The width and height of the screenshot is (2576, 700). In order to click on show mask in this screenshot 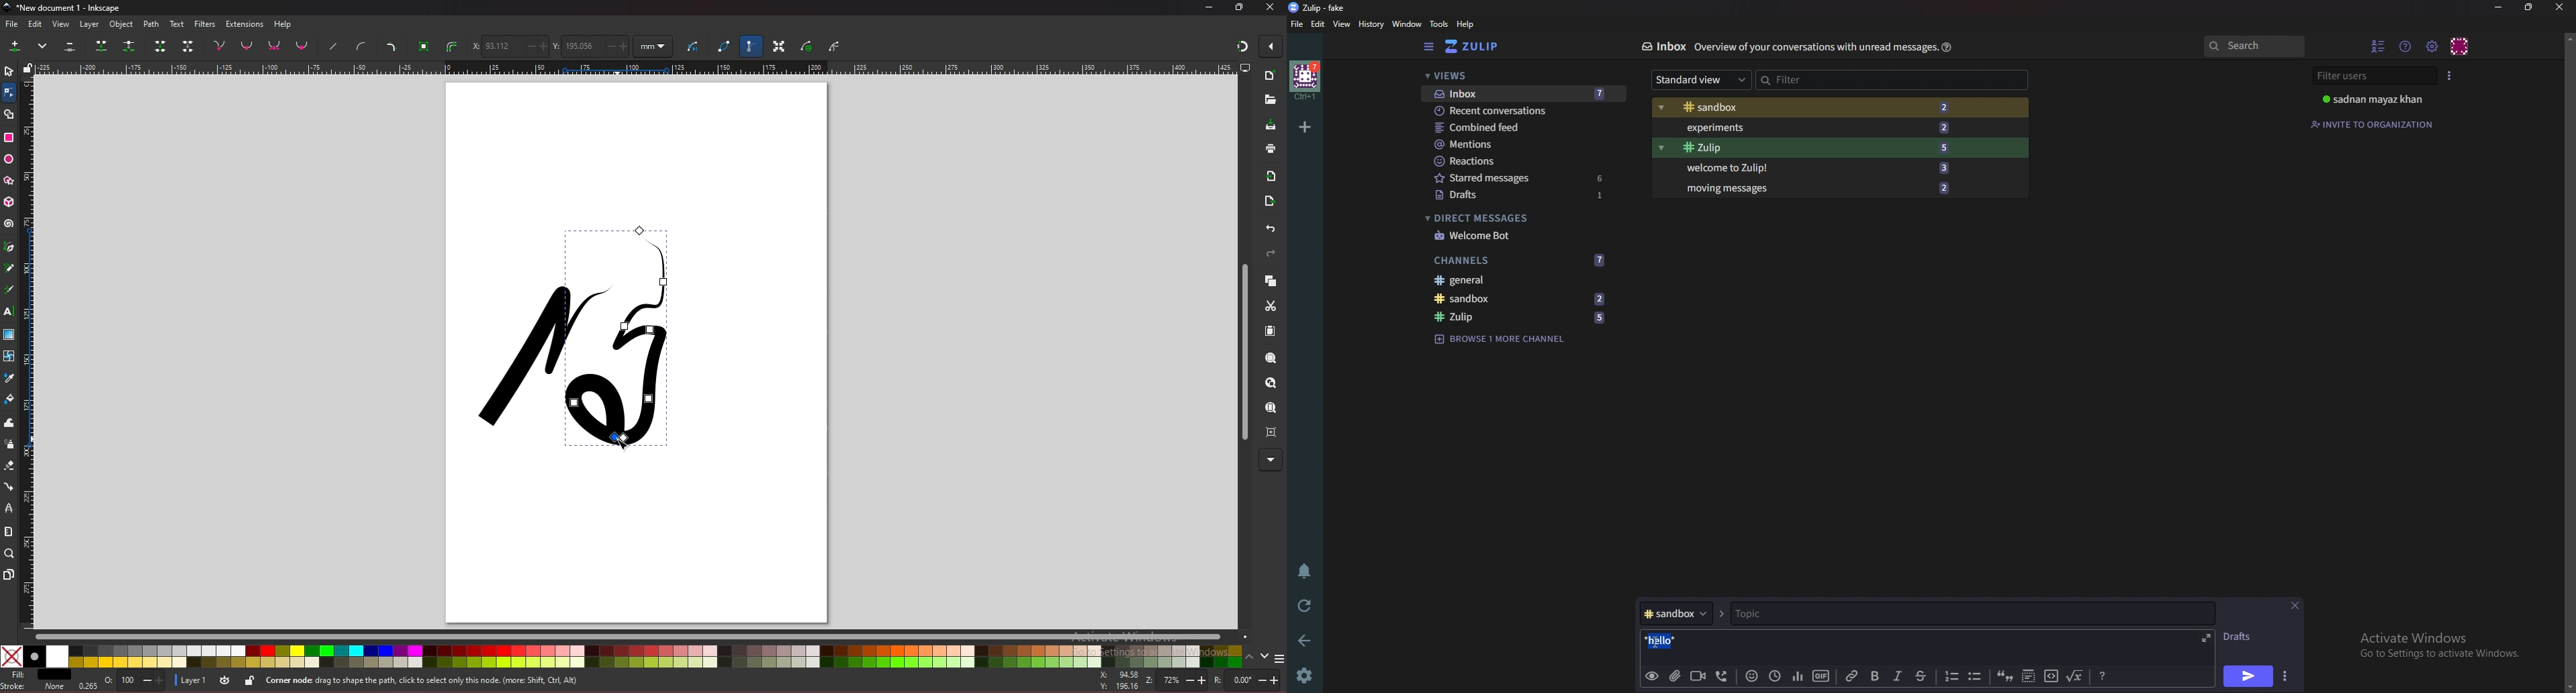, I will do `click(808, 46)`.